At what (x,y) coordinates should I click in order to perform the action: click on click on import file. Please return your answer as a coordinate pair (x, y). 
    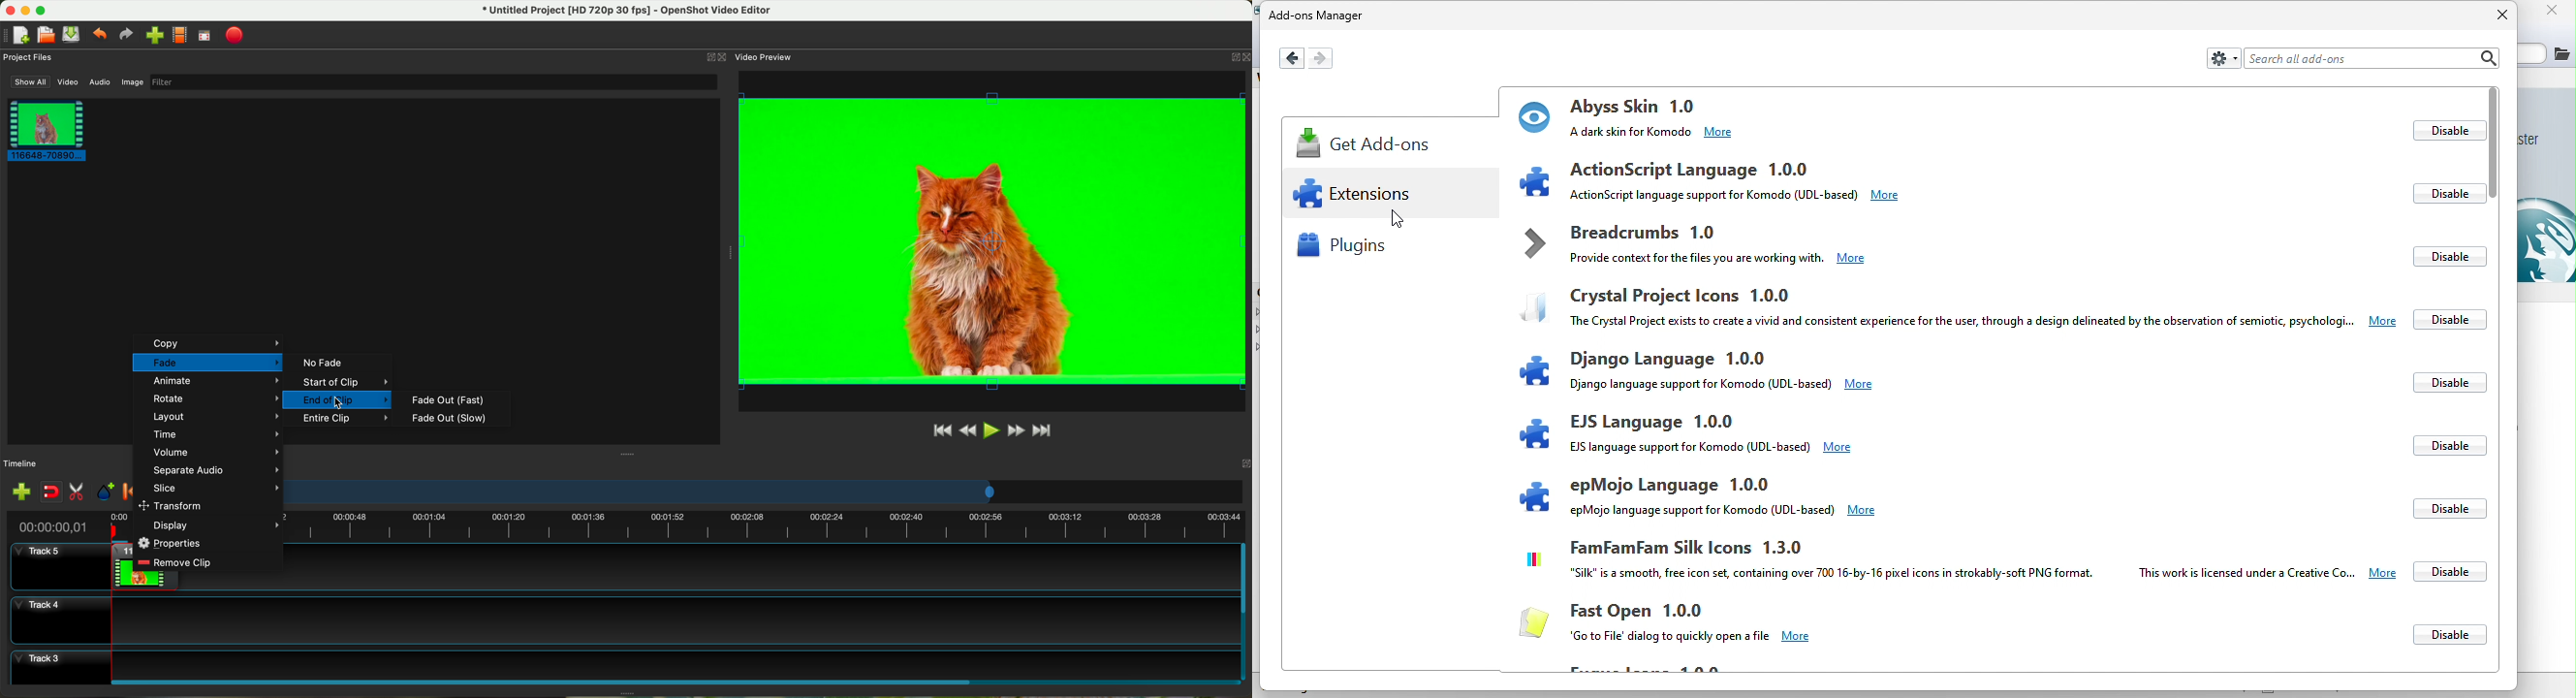
    Looking at the image, I should click on (152, 32).